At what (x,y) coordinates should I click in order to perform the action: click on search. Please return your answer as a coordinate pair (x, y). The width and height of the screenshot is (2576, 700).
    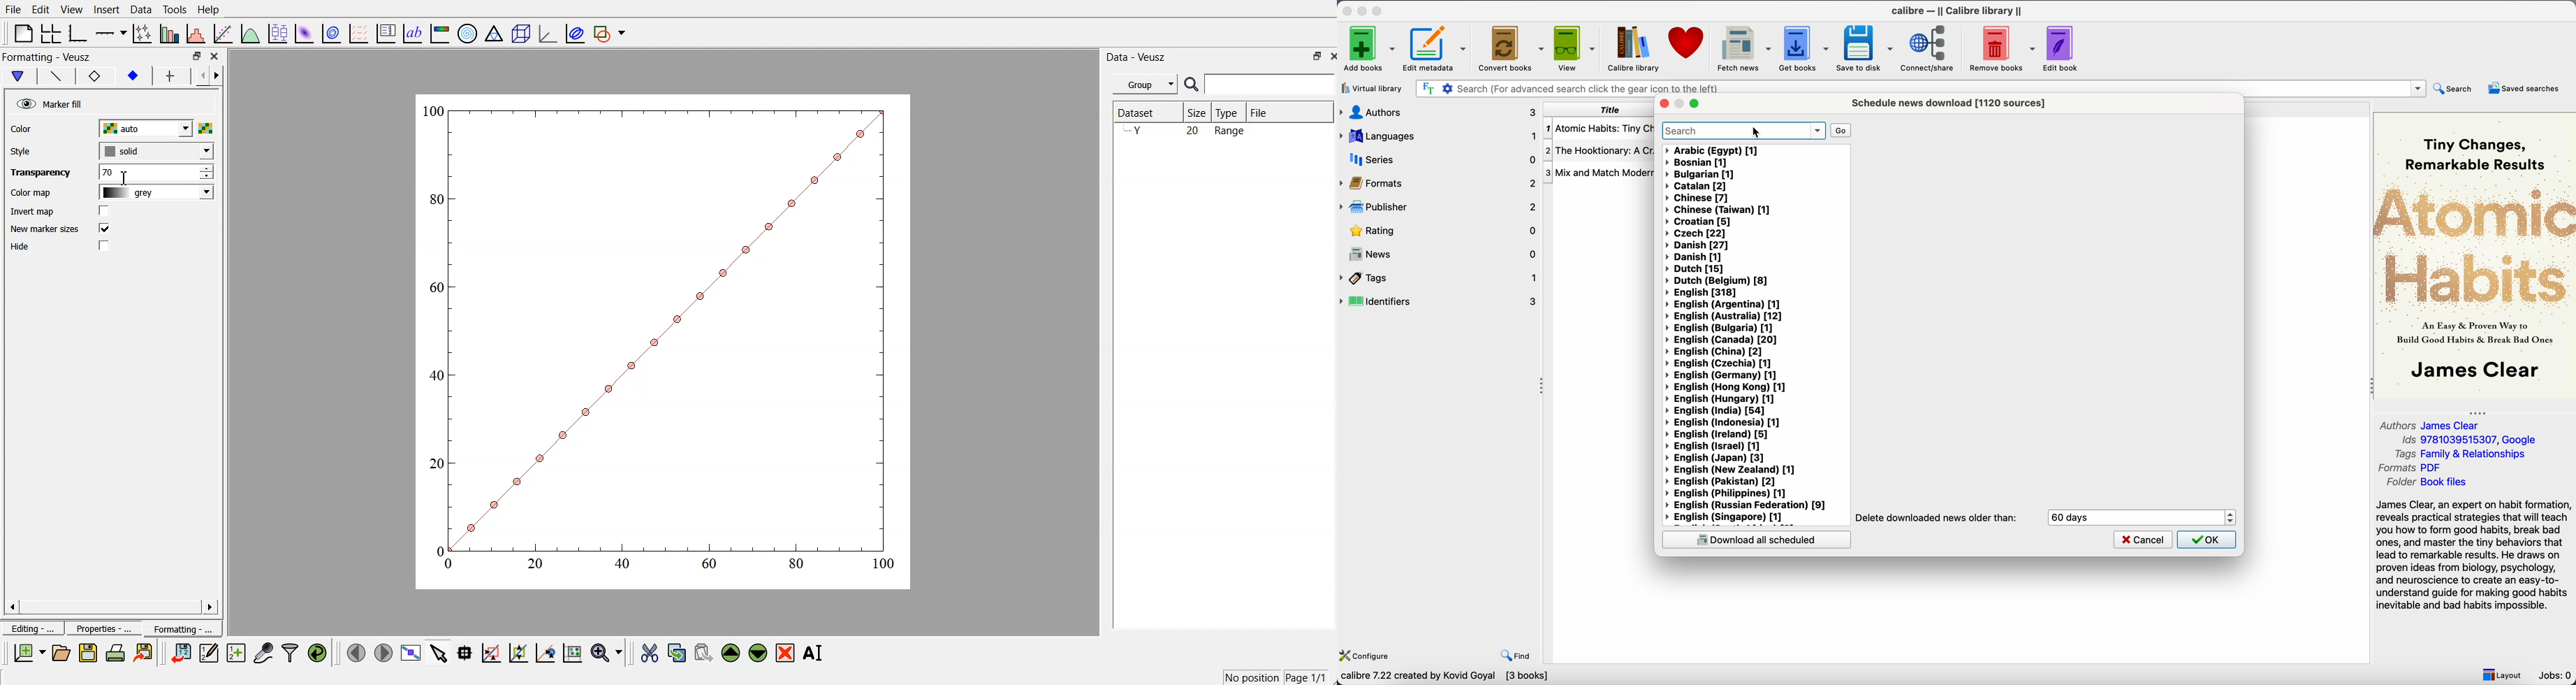
    Looking at the image, I should click on (2454, 89).